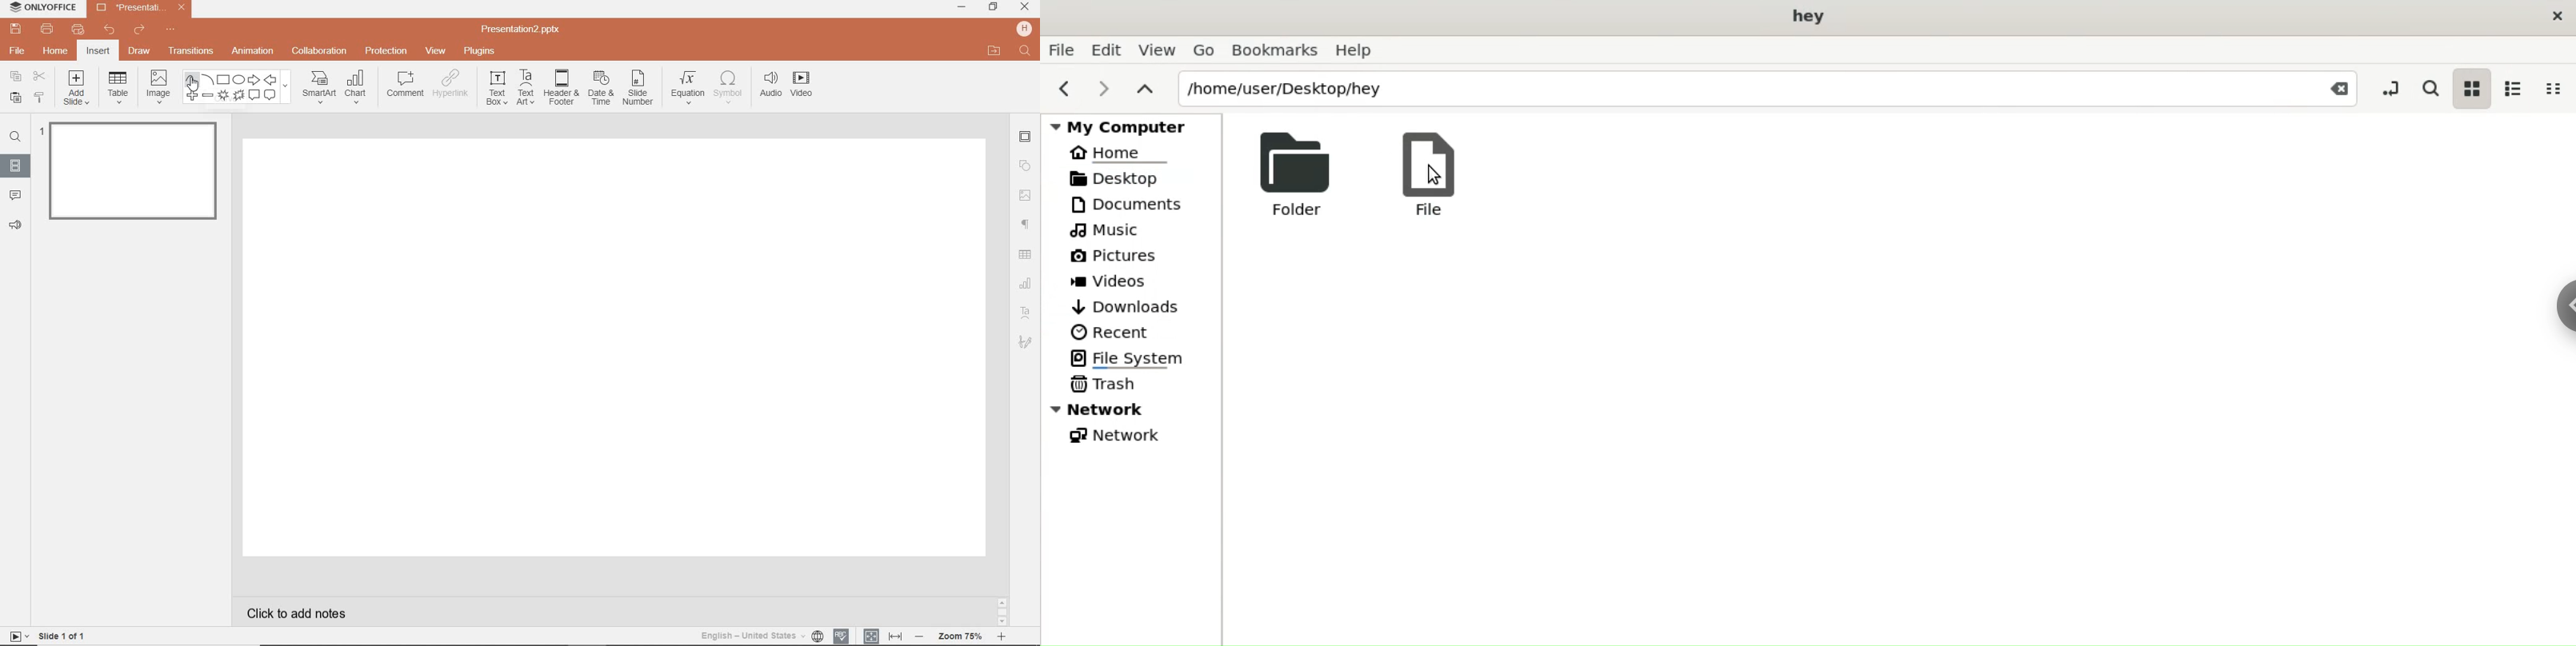  What do you see at coordinates (43, 8) in the screenshot?
I see `ONLYOFFICE` at bounding box center [43, 8].